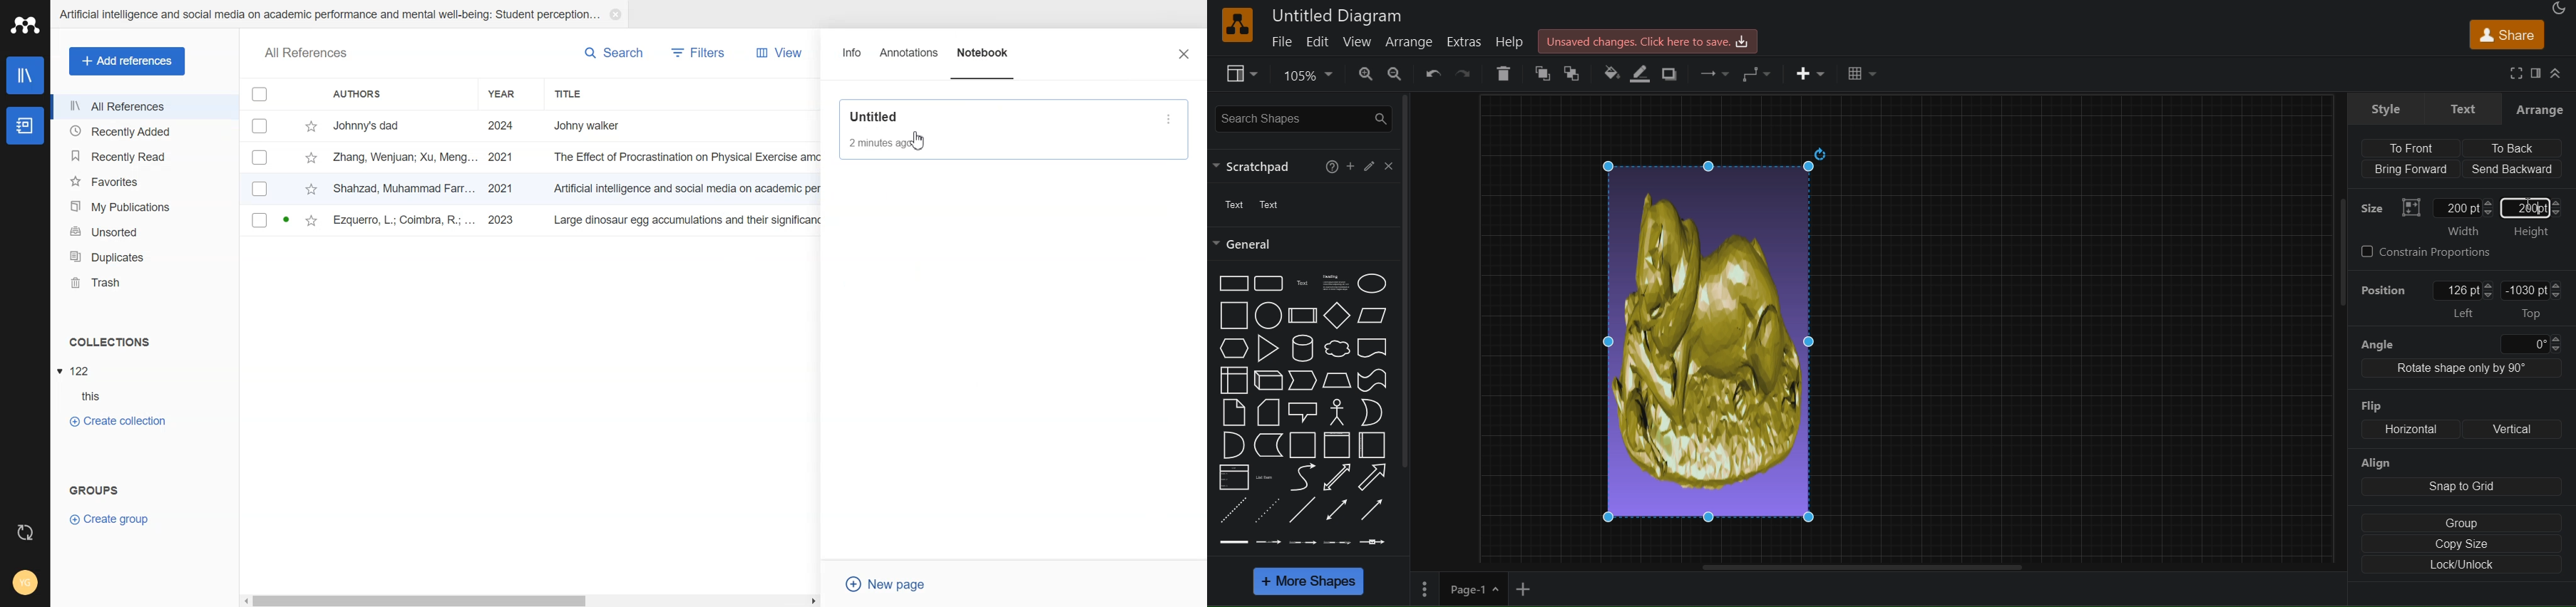  What do you see at coordinates (1721, 336) in the screenshot?
I see `Image width set to 200` at bounding box center [1721, 336].